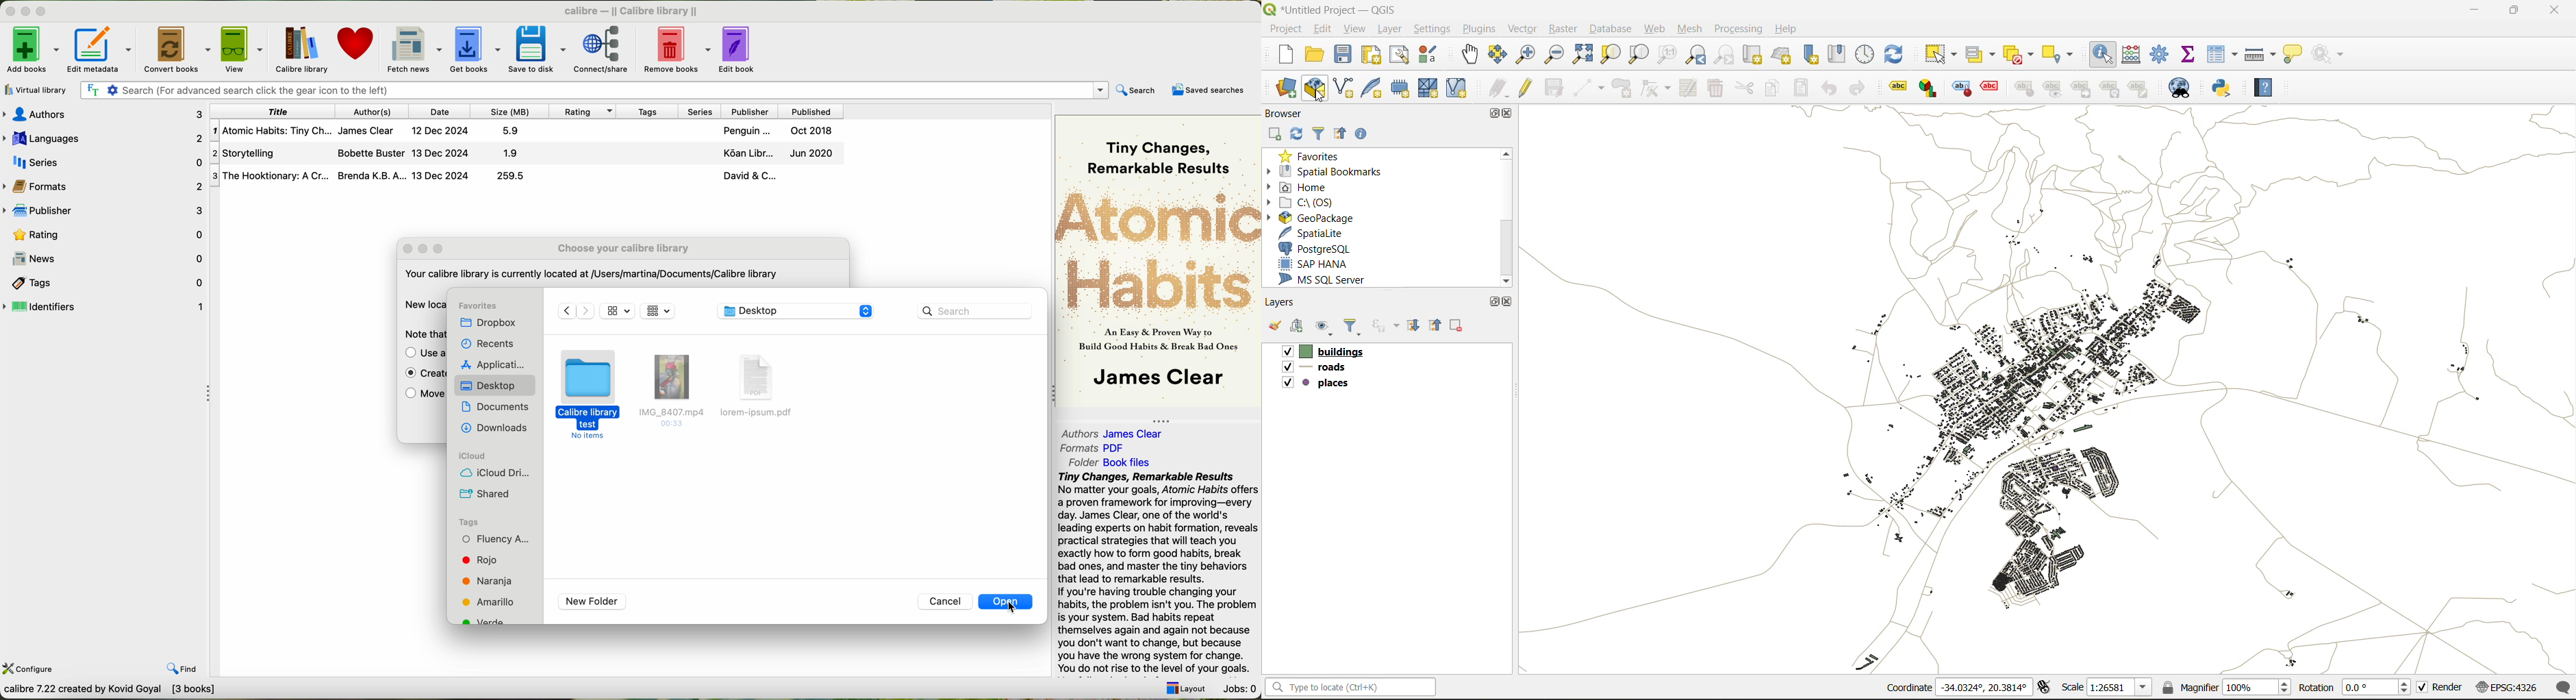 Image resolution: width=2576 pixels, height=700 pixels. What do you see at coordinates (408, 249) in the screenshot?
I see `close popup` at bounding box center [408, 249].